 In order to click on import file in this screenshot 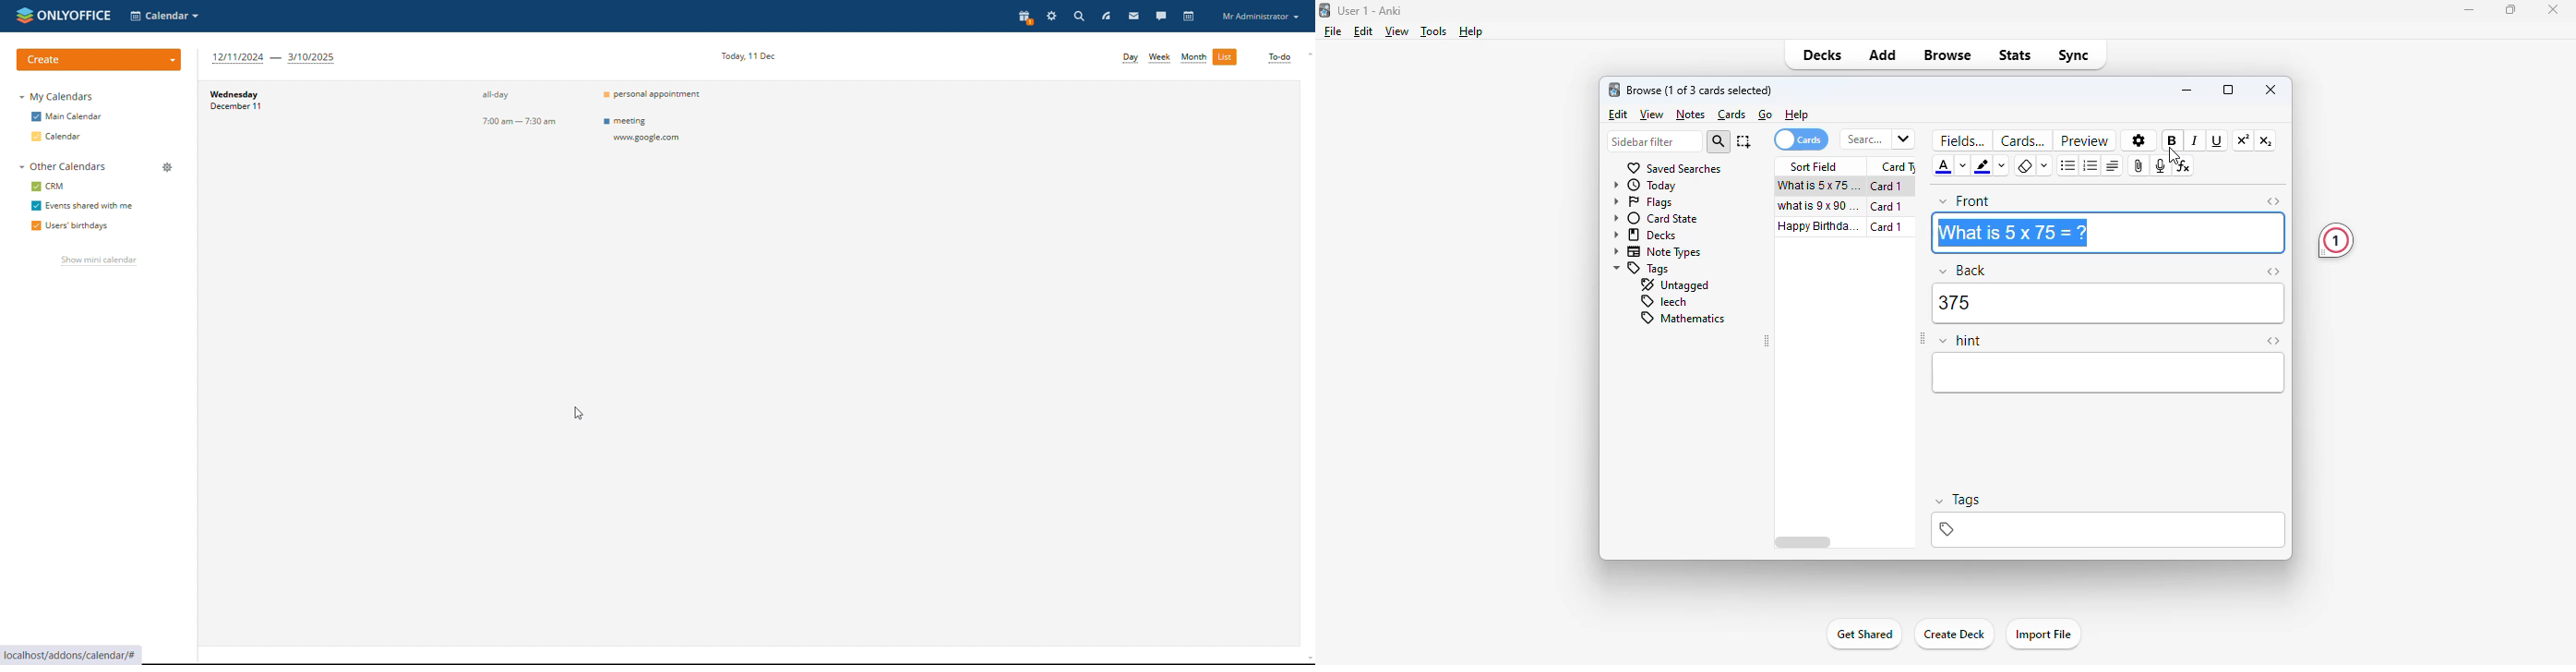, I will do `click(2043, 634)`.